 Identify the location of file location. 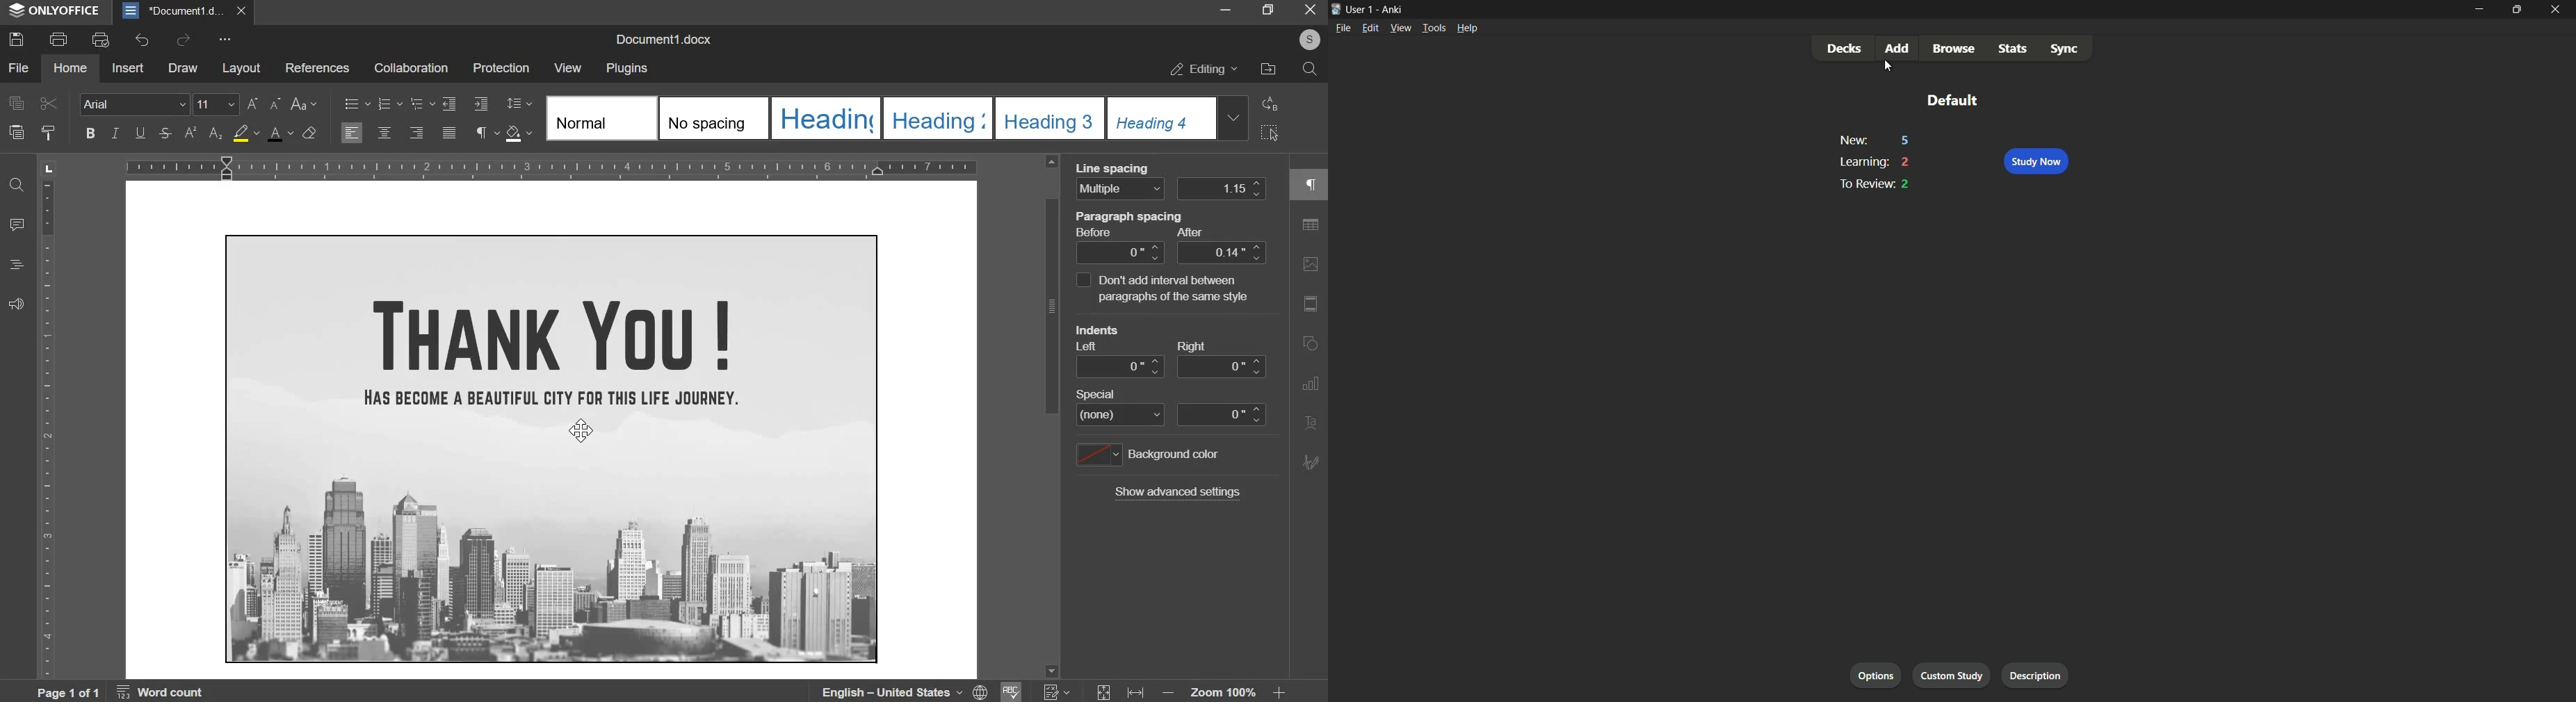
(1267, 69).